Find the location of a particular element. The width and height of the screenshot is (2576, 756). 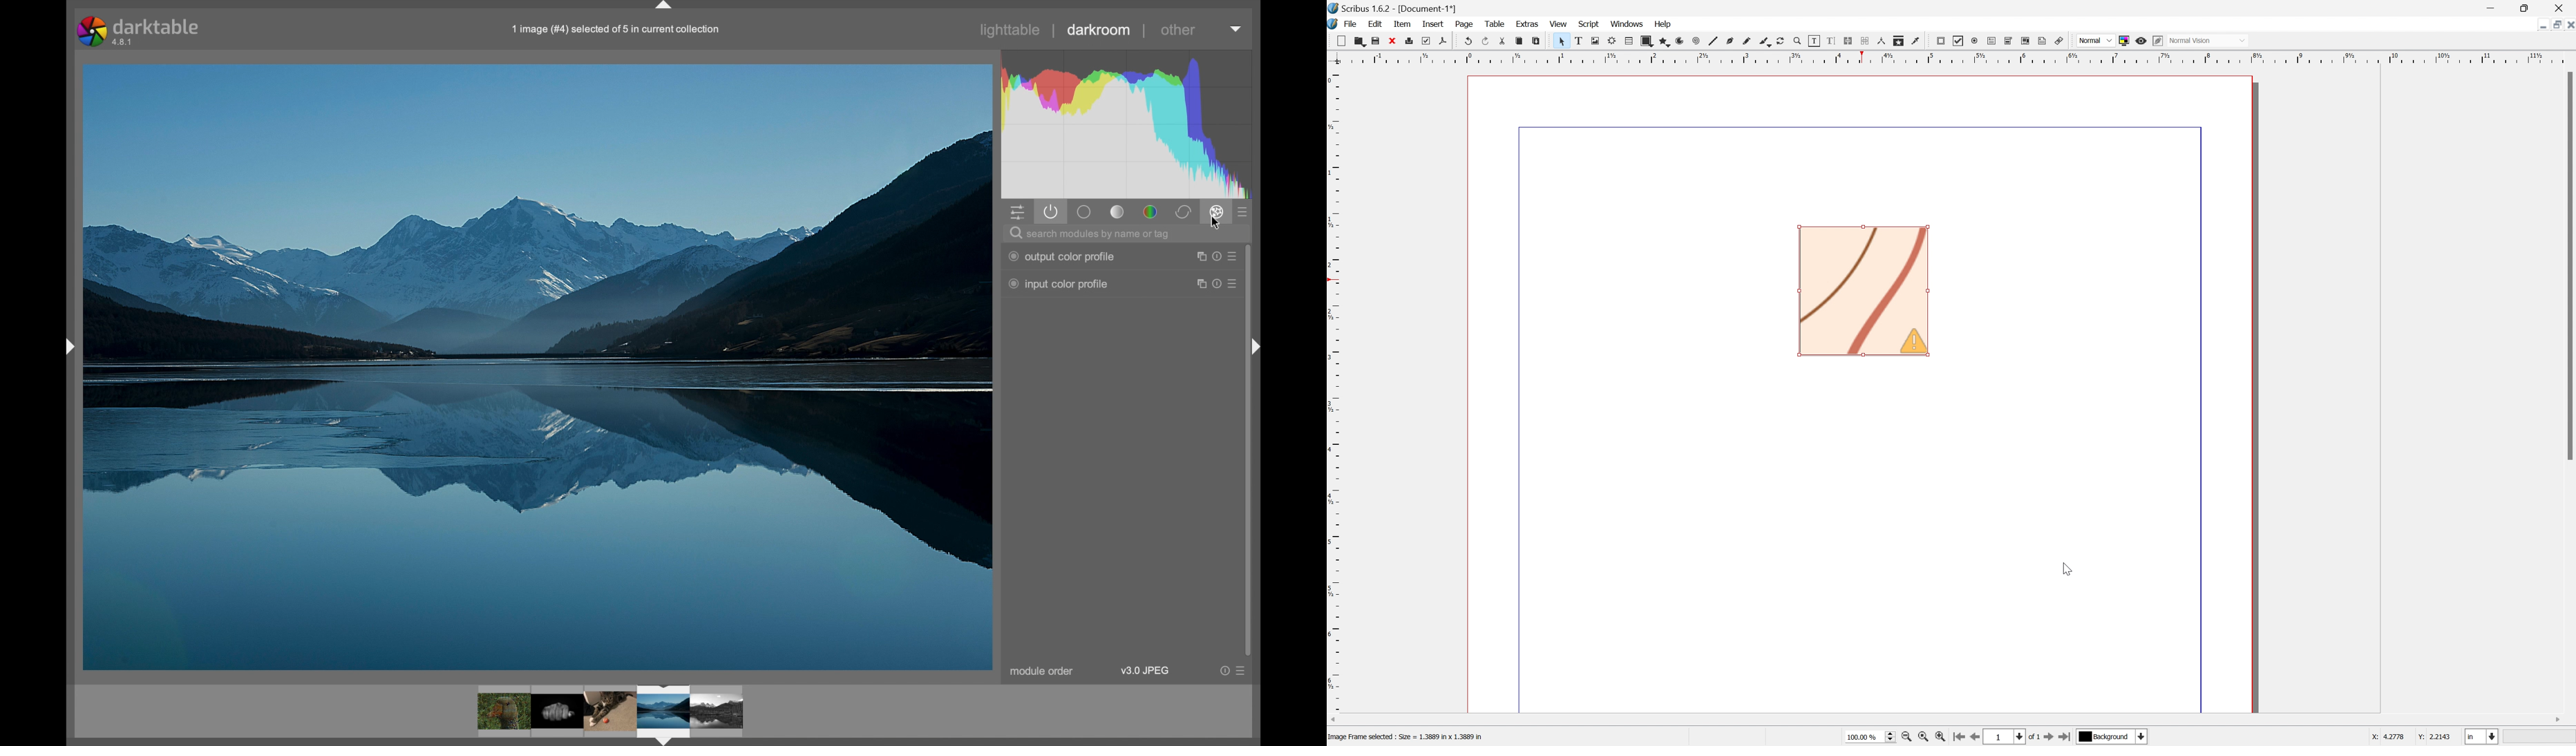

Freehand line is located at coordinates (1749, 40).